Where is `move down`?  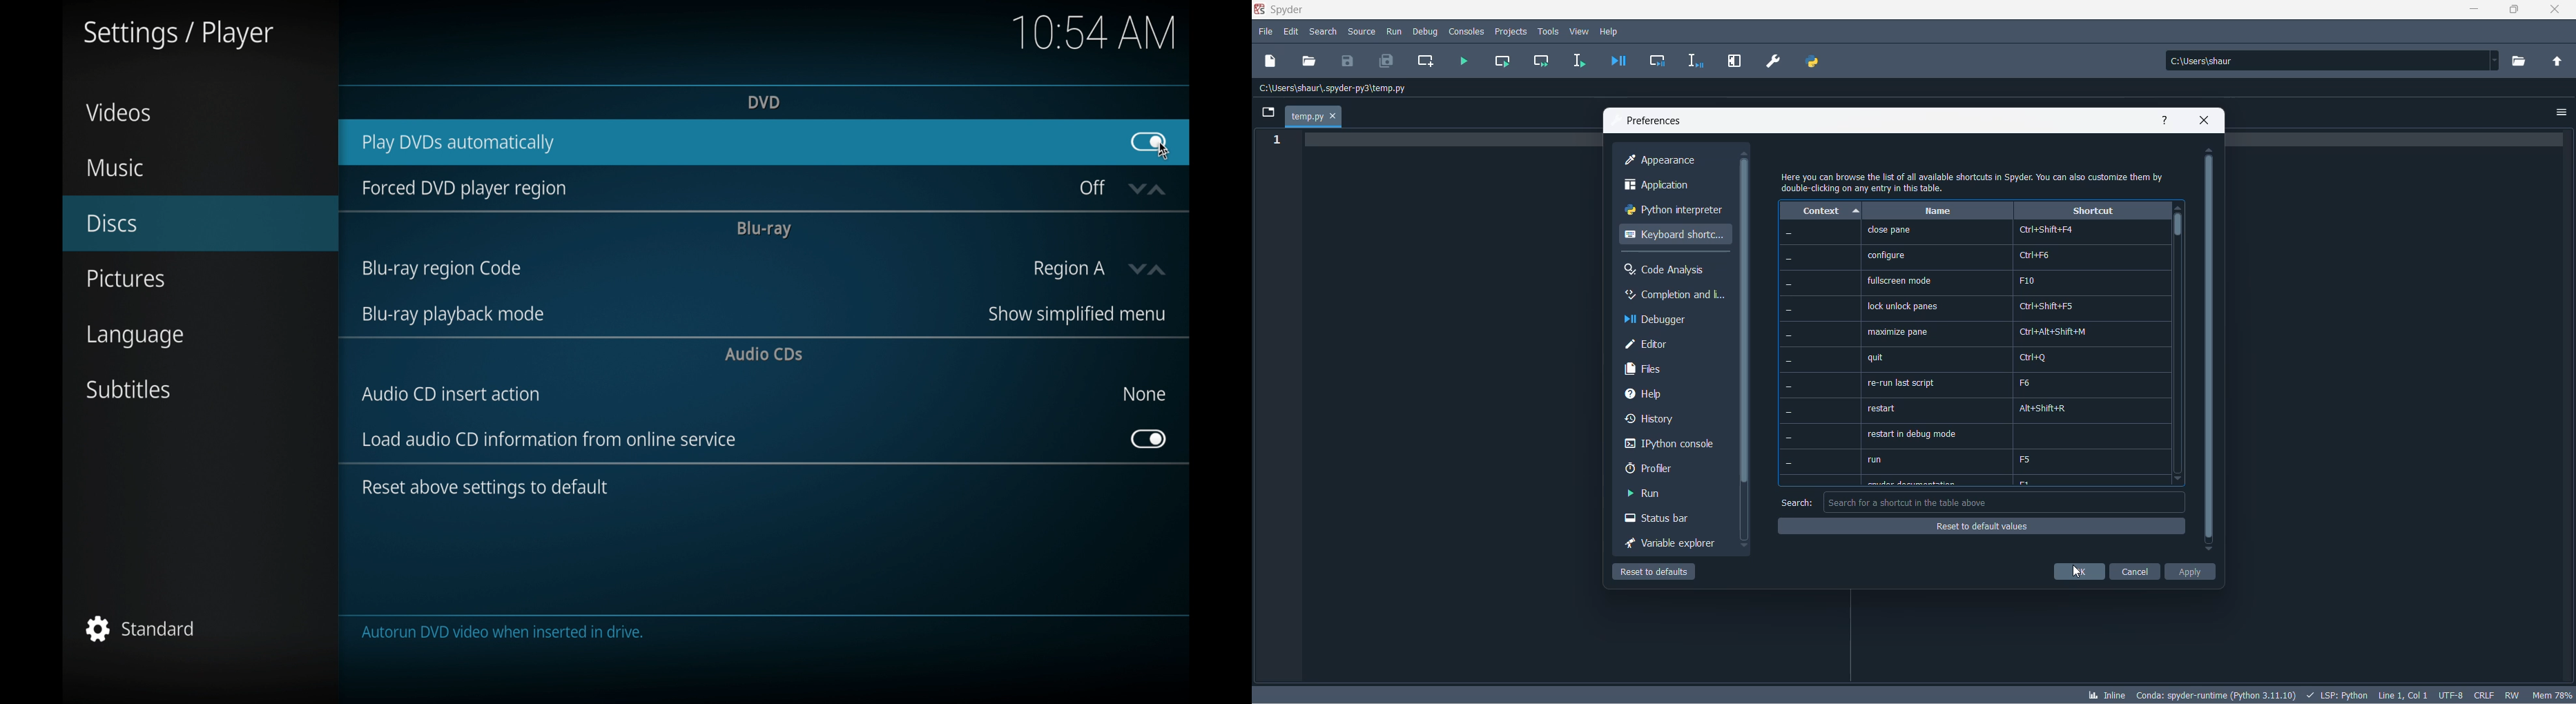
move down is located at coordinates (2208, 550).